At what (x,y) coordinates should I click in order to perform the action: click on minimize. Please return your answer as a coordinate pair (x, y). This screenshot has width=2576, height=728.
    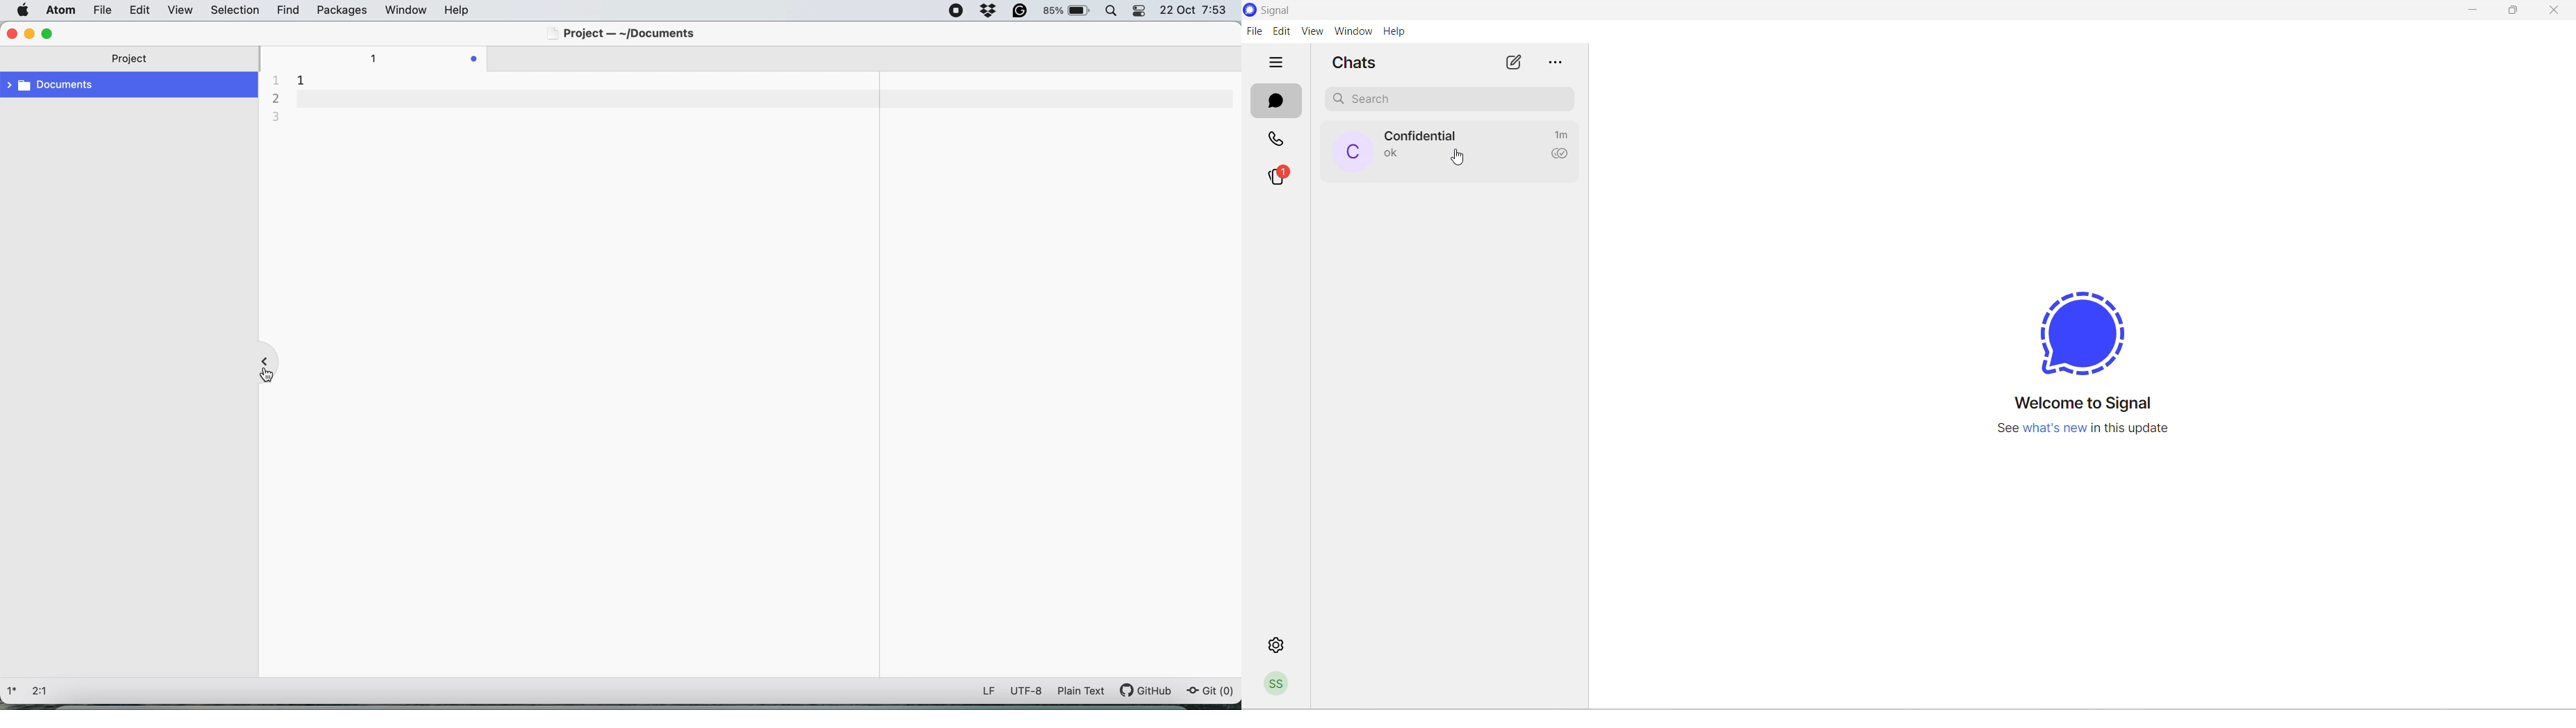
    Looking at the image, I should click on (2471, 11).